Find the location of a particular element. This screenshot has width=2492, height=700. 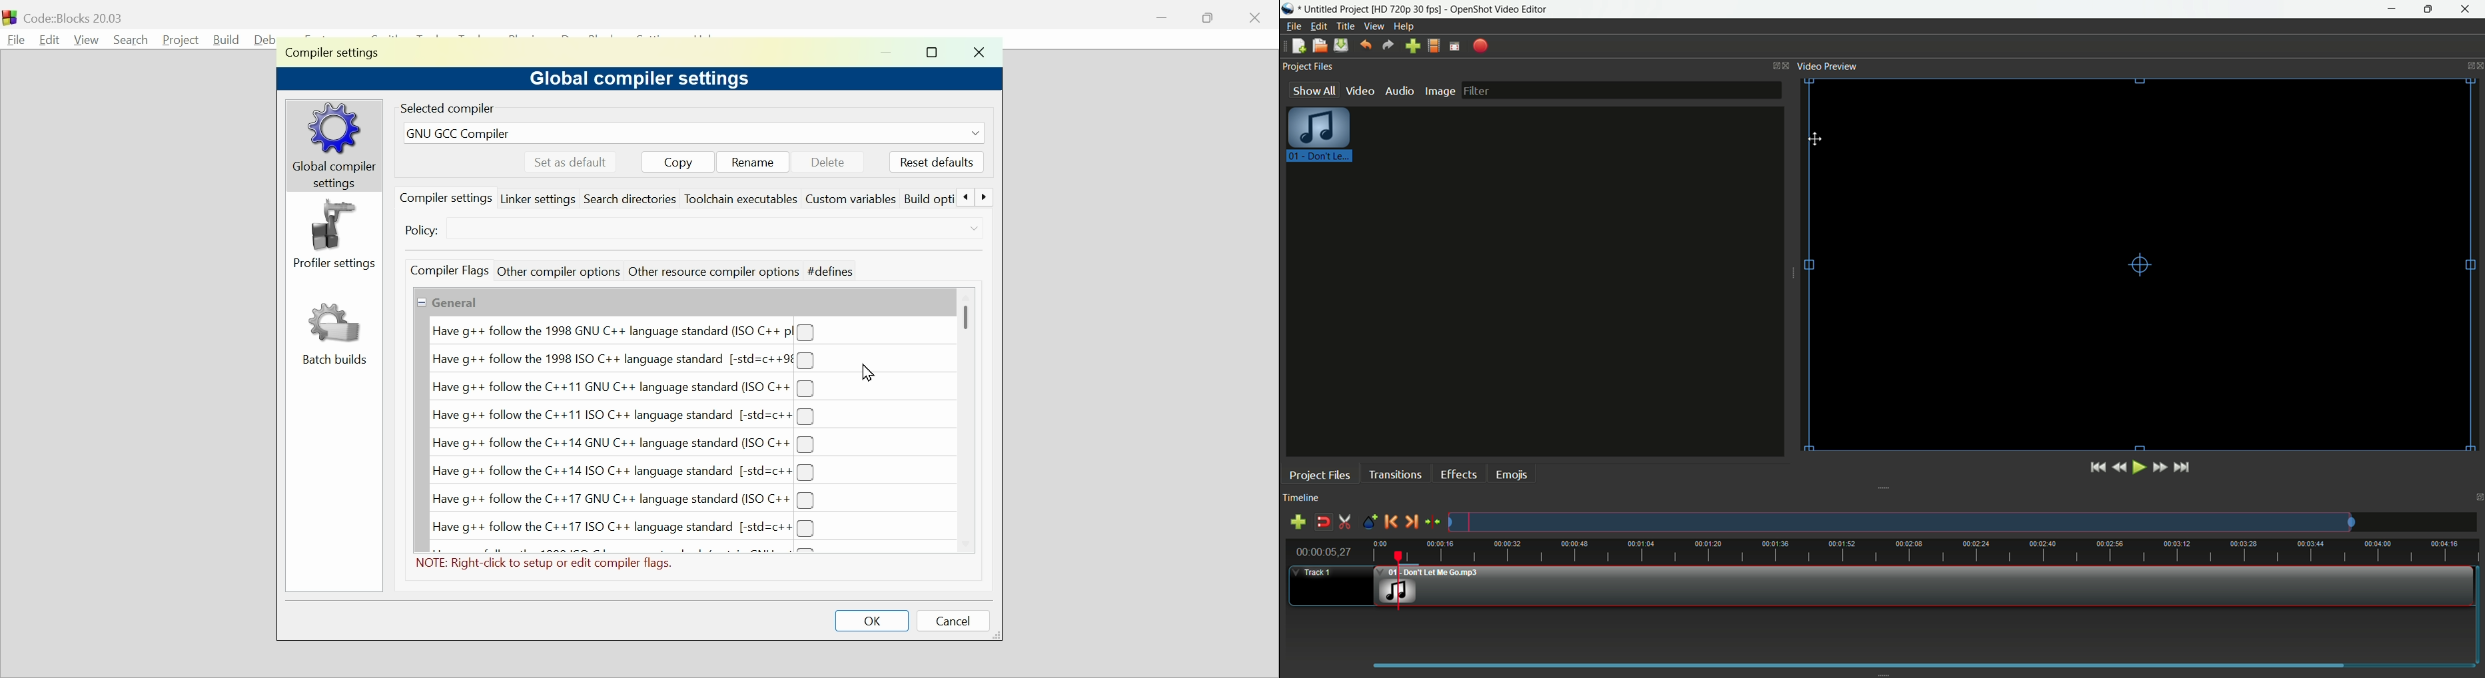

app name is located at coordinates (1499, 9).